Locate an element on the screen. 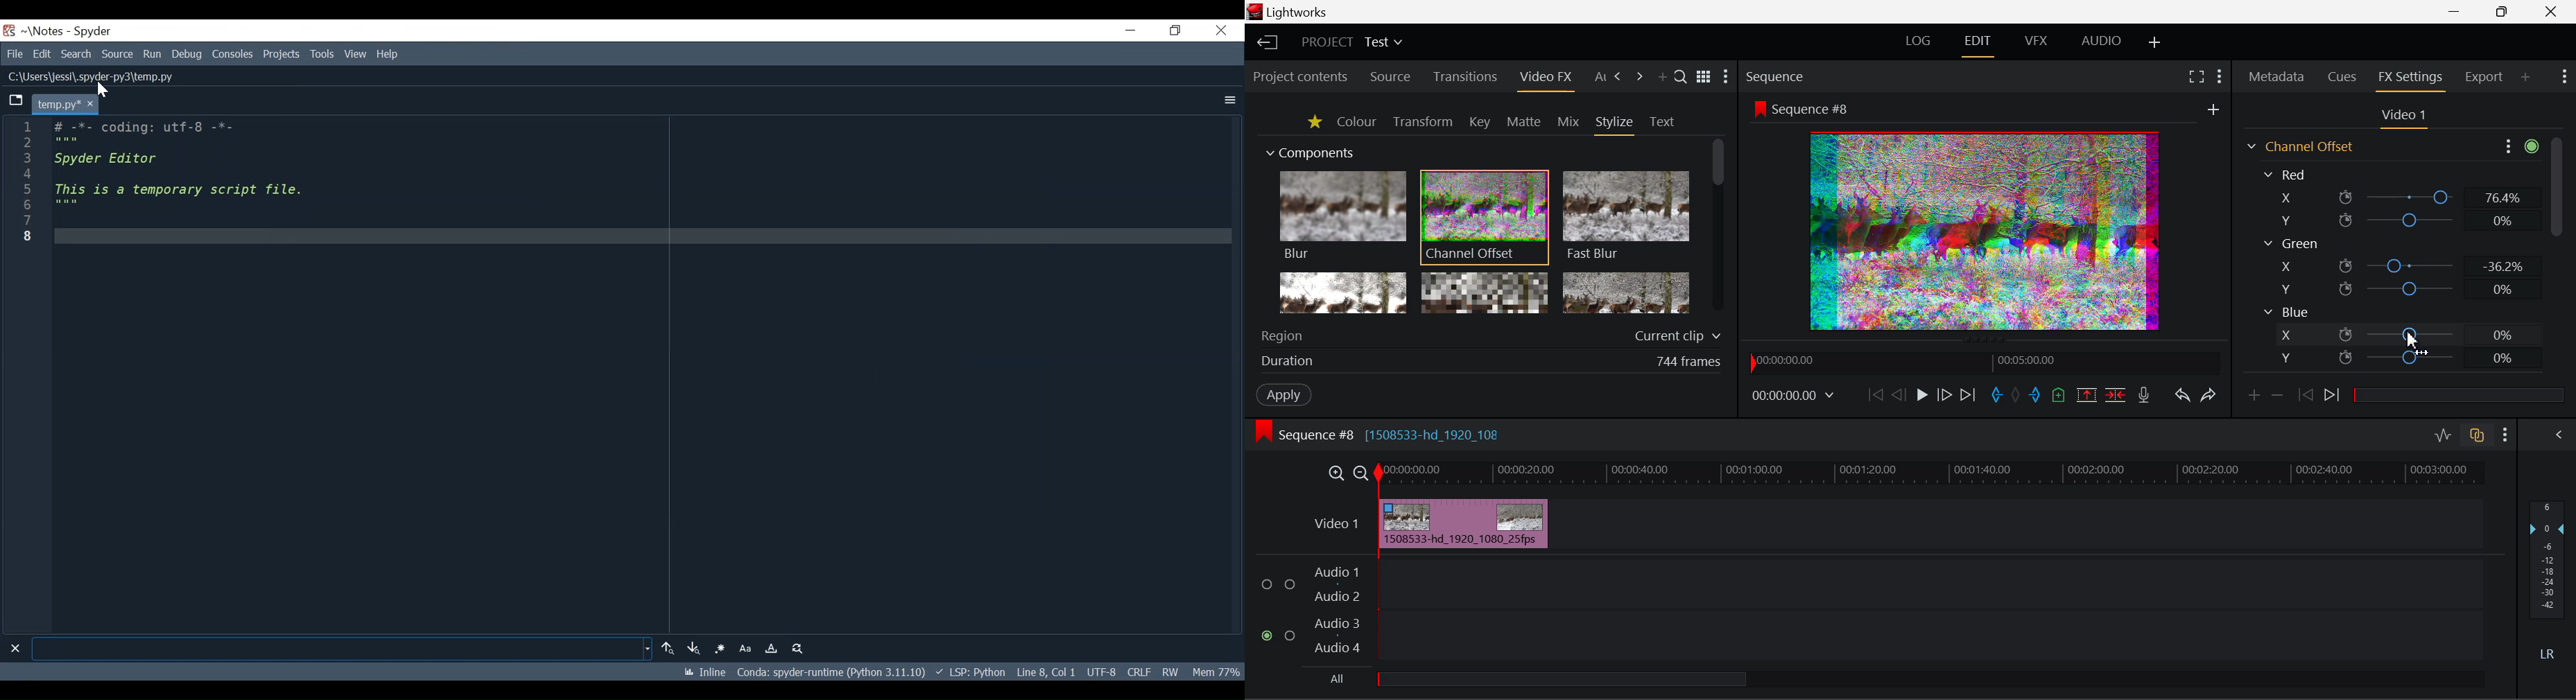 The width and height of the screenshot is (2576, 700). Spyder Desktop Icon is located at coordinates (10, 31).